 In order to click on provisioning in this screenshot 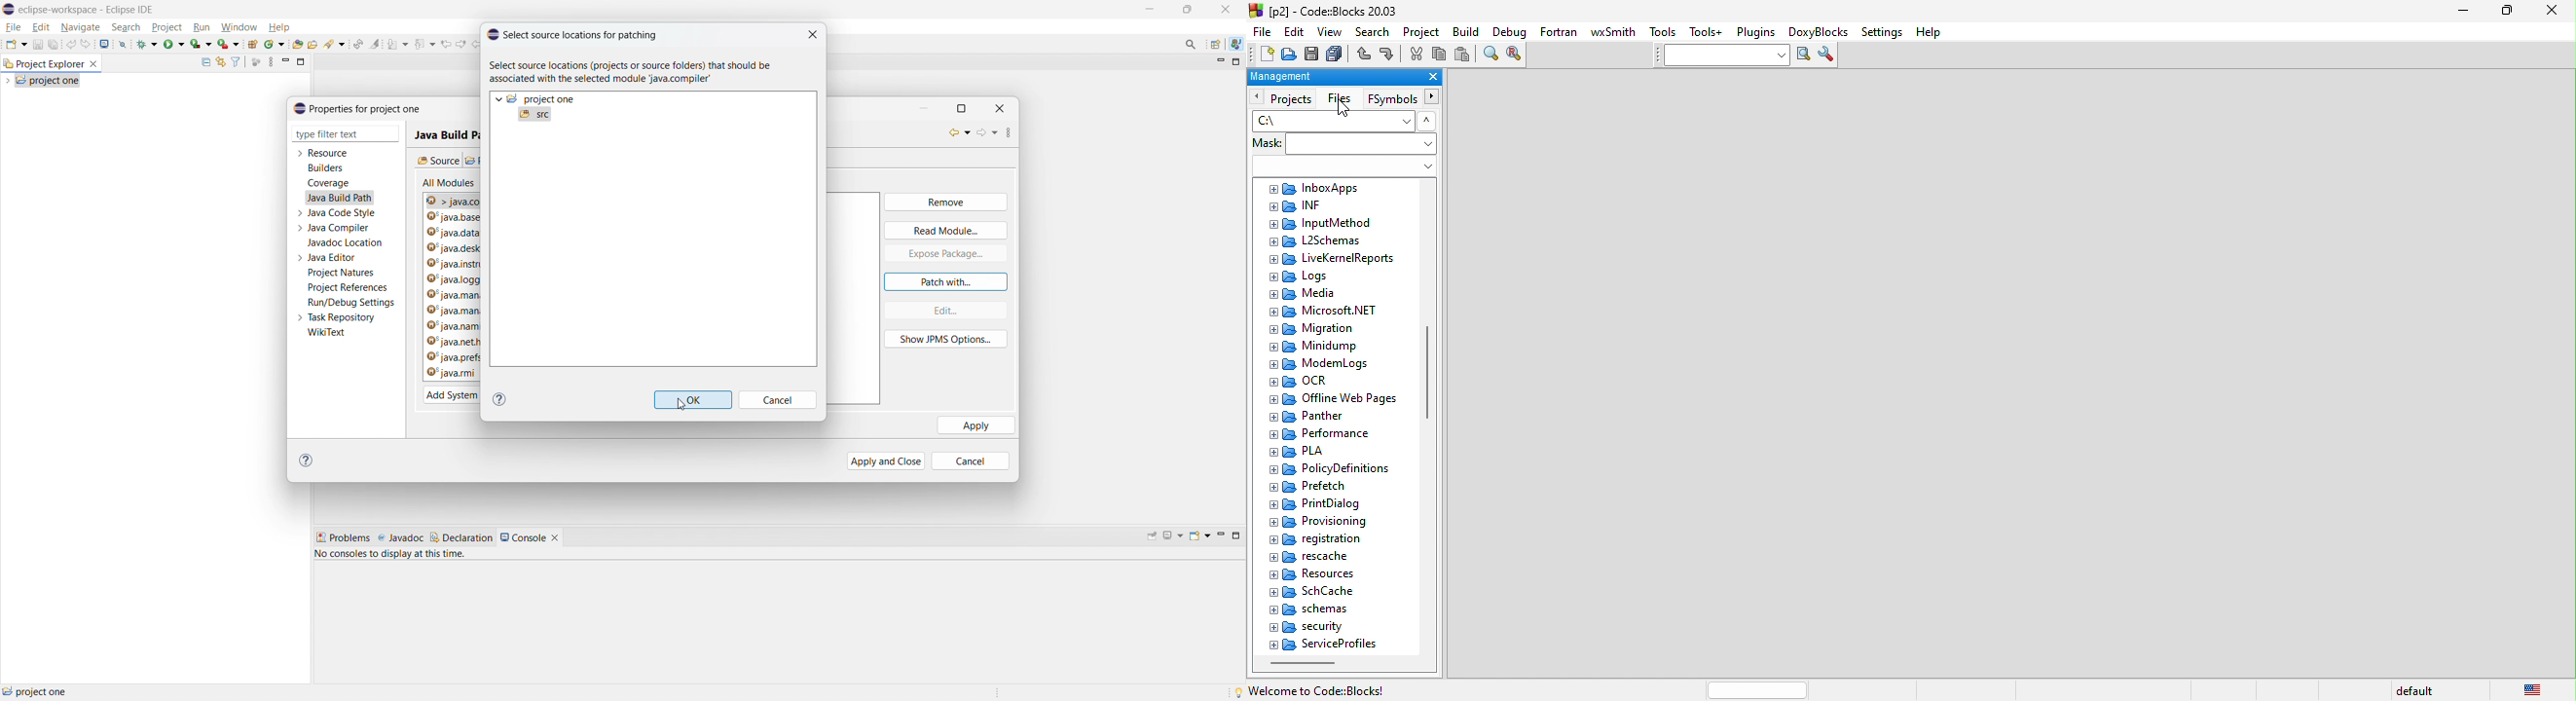, I will do `click(1322, 521)`.